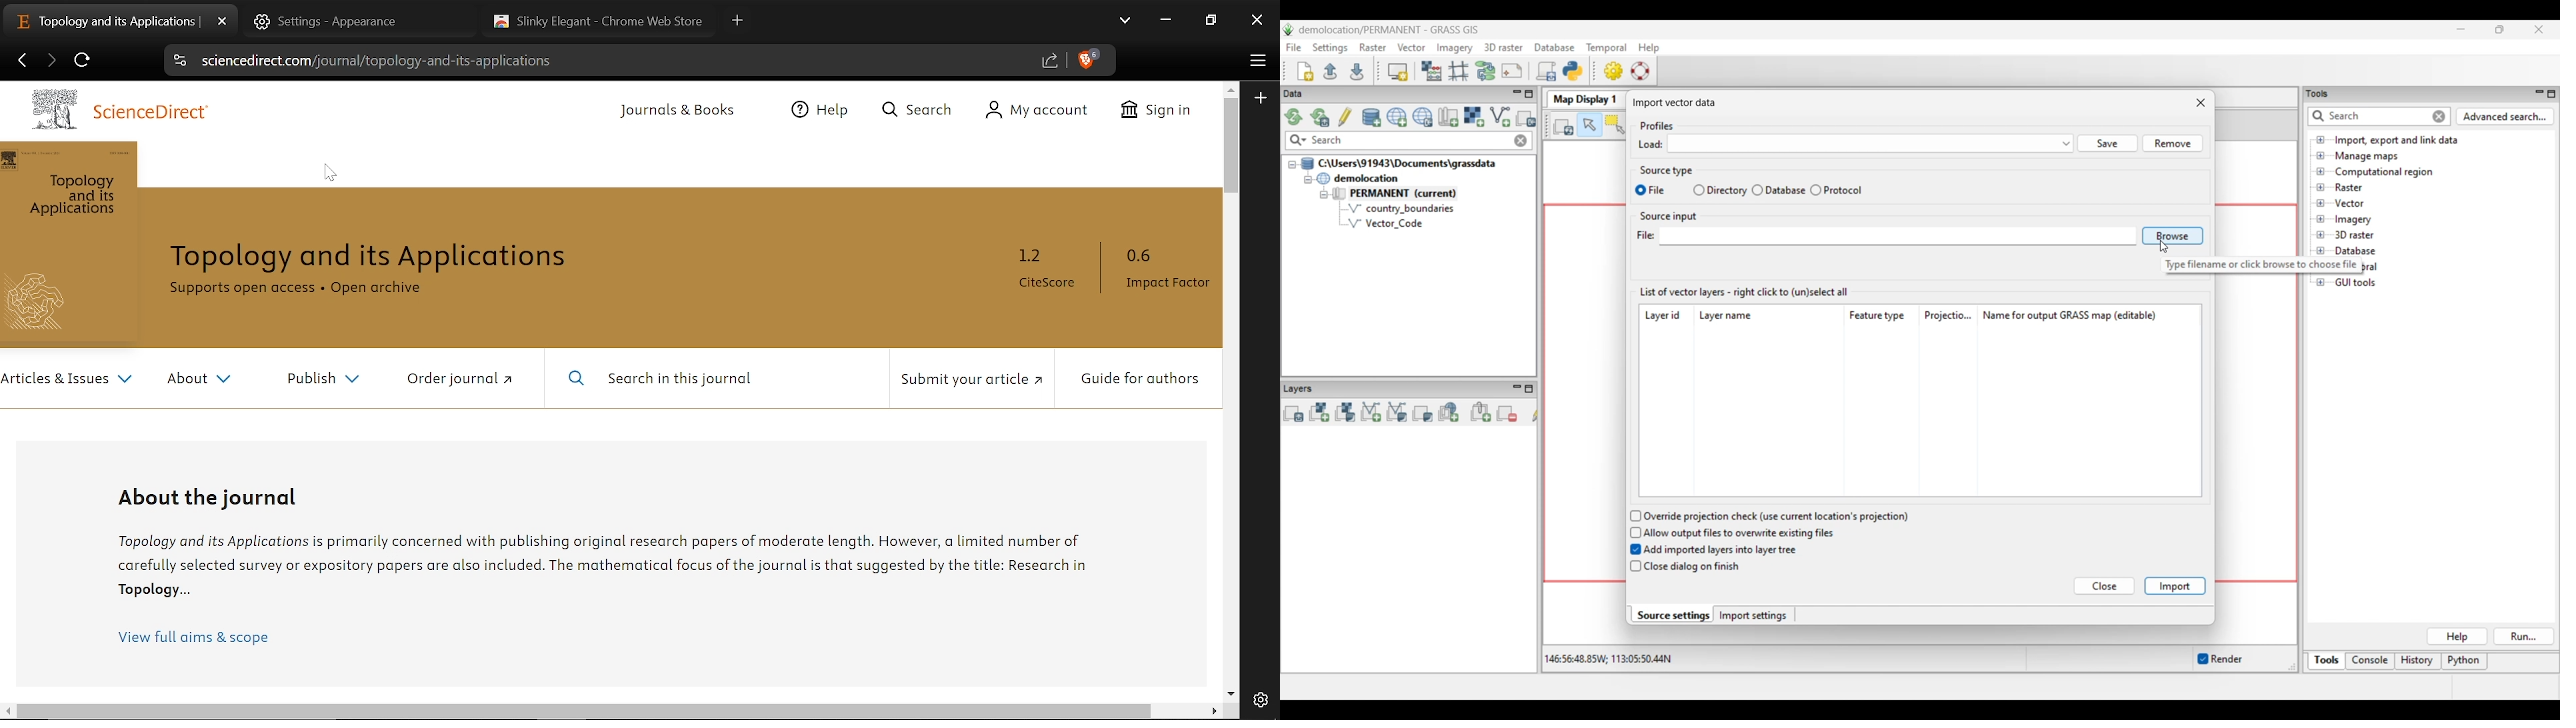  Describe the element at coordinates (1633, 515) in the screenshot. I see `checkbox` at that location.